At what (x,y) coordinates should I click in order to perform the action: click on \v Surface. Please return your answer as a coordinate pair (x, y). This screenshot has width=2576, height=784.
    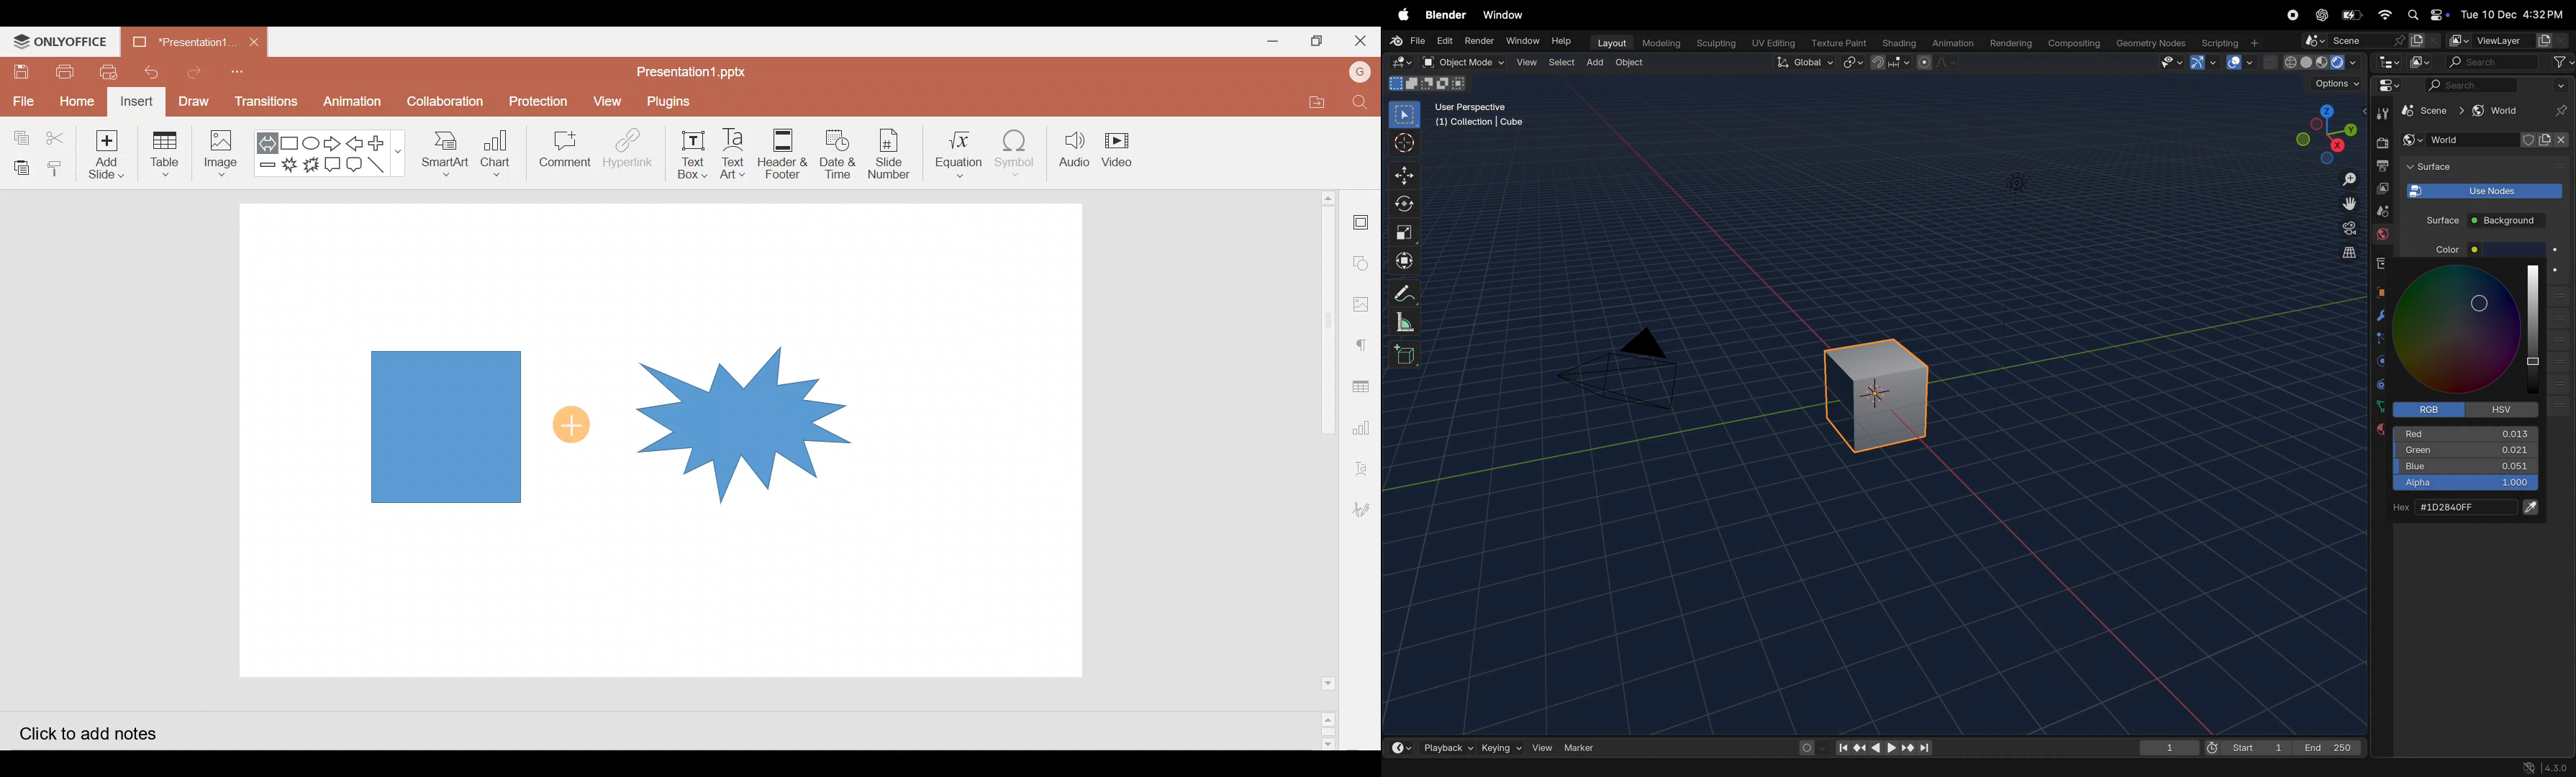
    Looking at the image, I should click on (2474, 168).